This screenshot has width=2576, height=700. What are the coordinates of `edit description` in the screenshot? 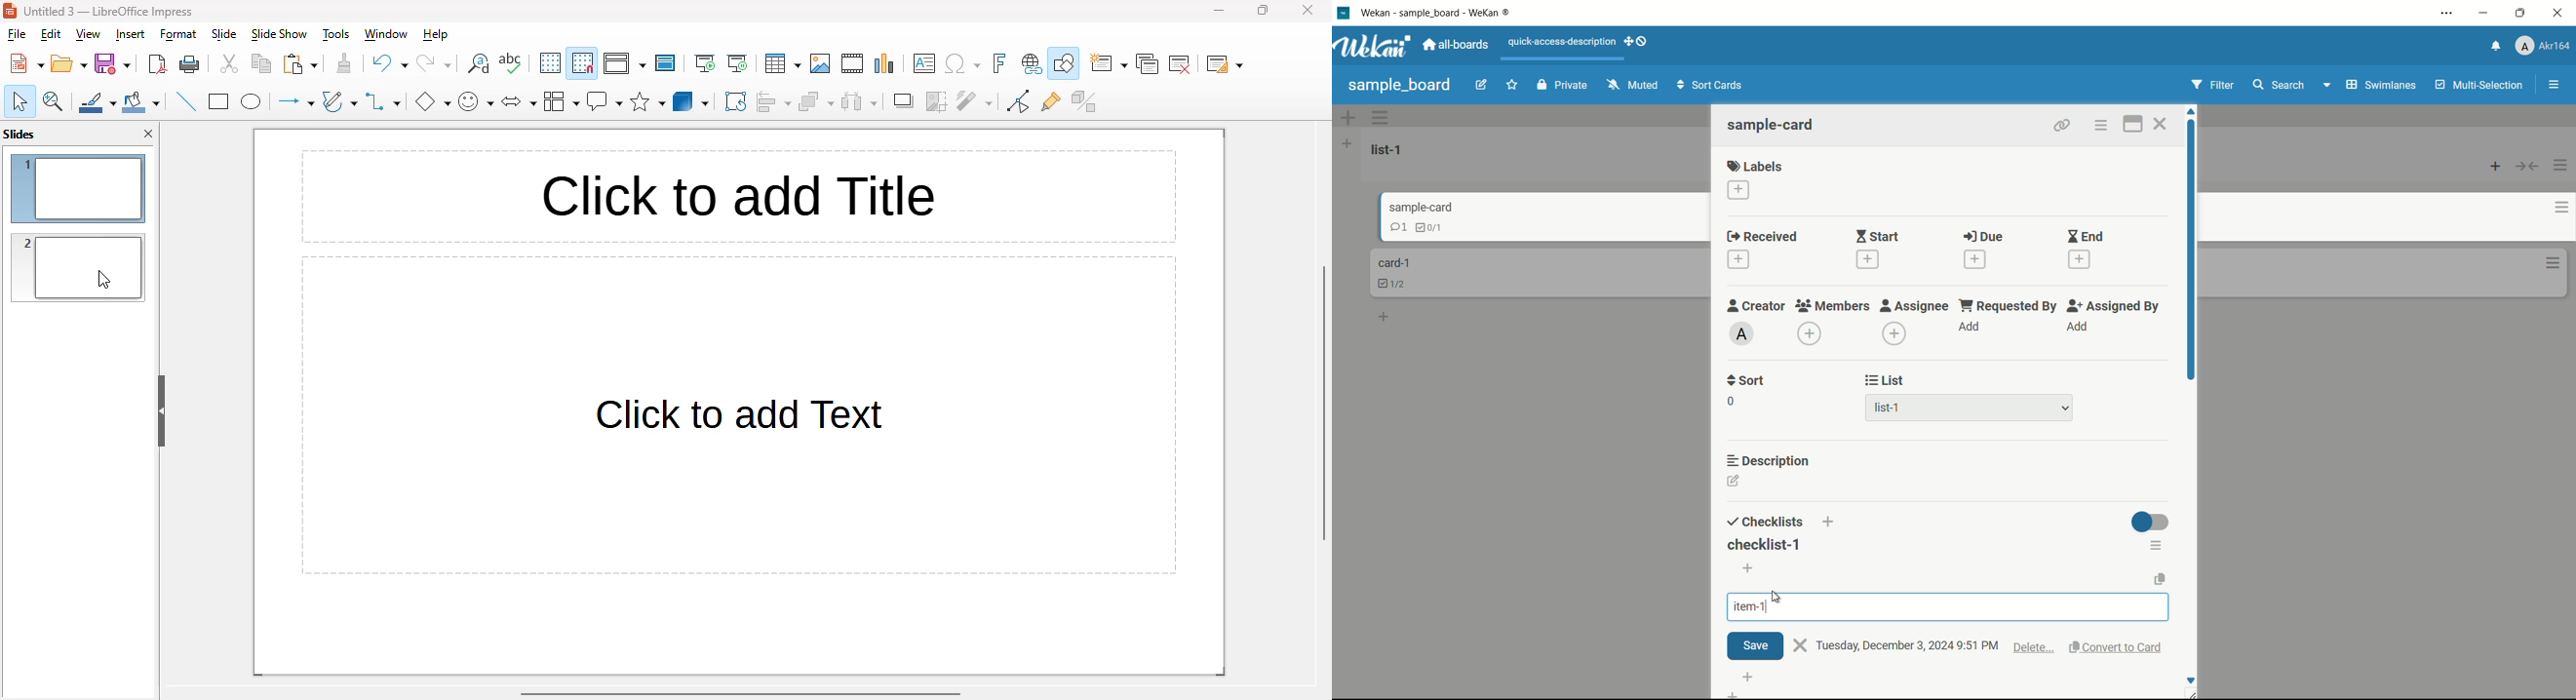 It's located at (1734, 480).